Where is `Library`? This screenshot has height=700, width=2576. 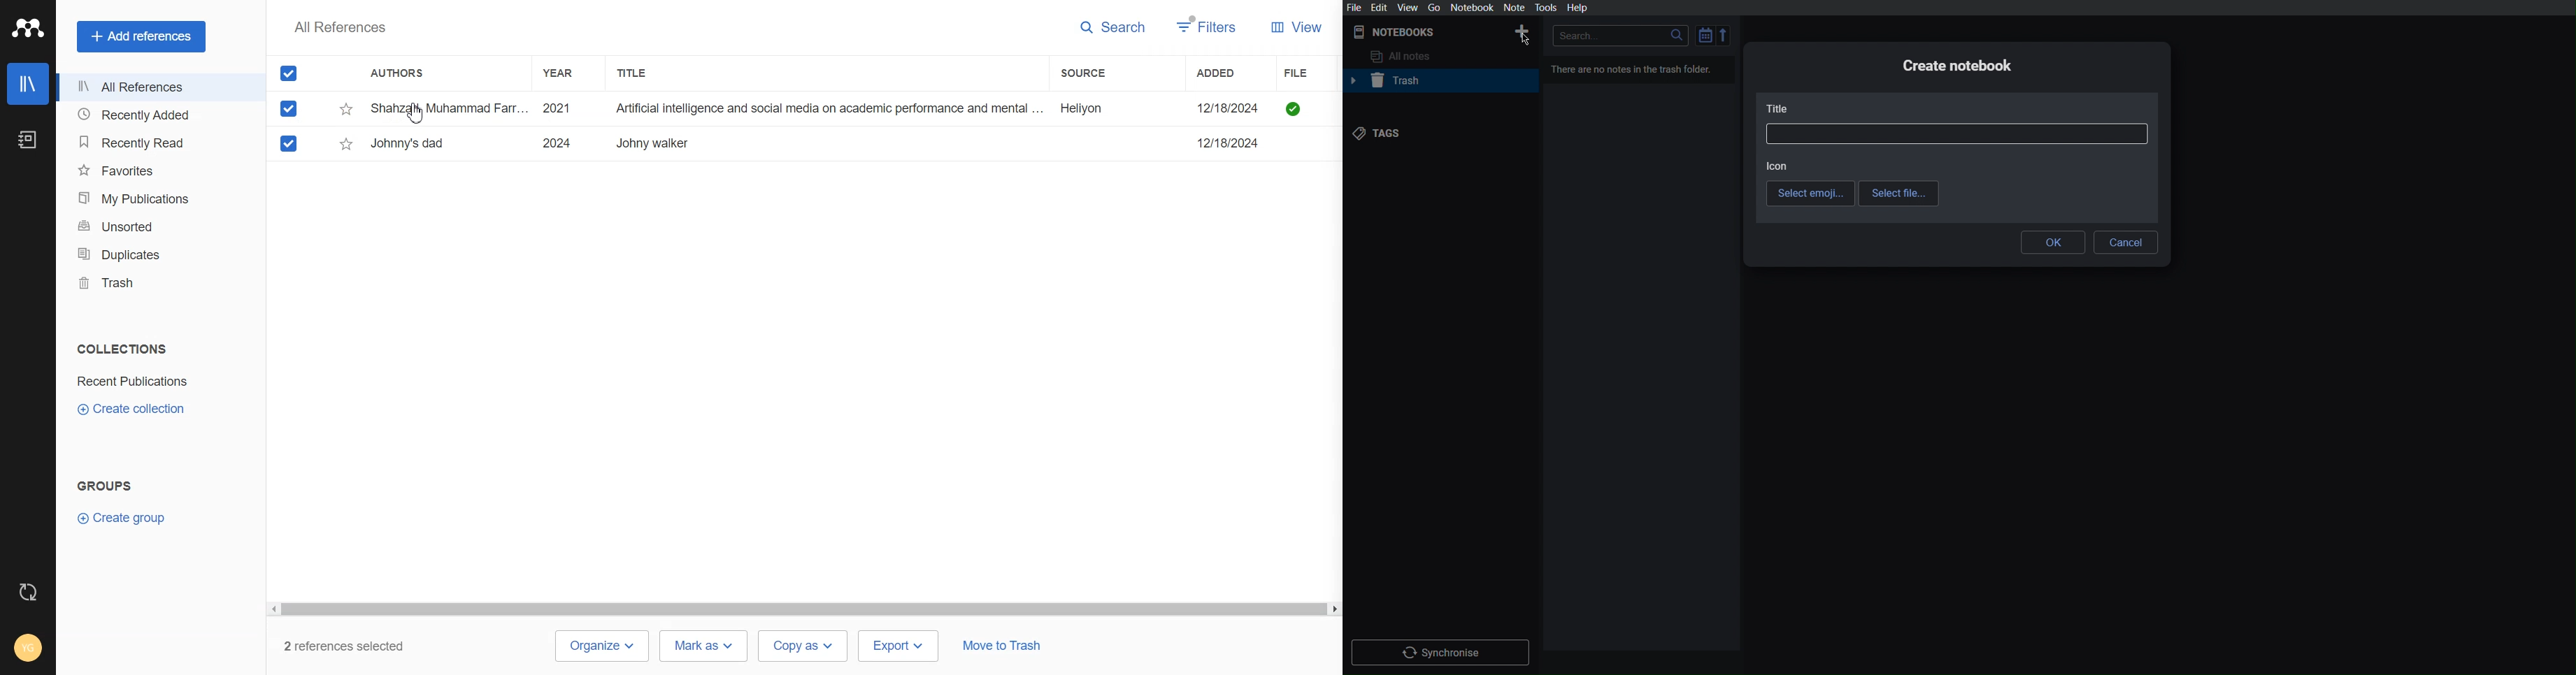 Library is located at coordinates (27, 84).